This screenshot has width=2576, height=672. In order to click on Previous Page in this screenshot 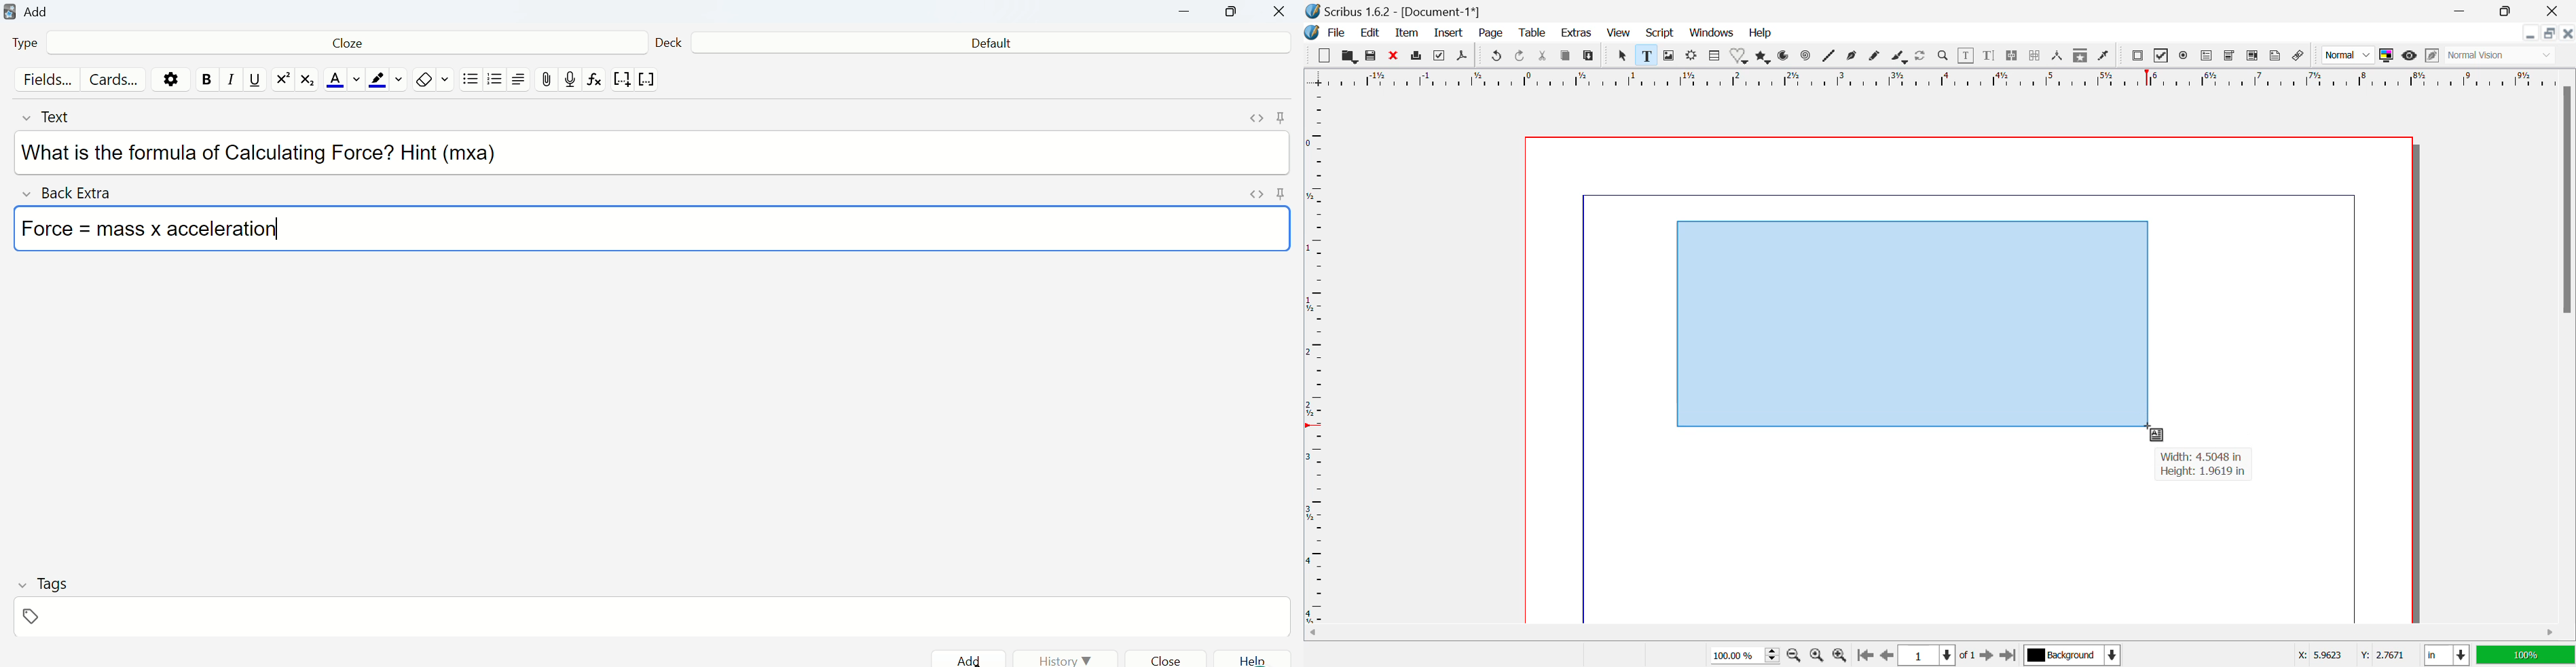, I will do `click(1886, 656)`.